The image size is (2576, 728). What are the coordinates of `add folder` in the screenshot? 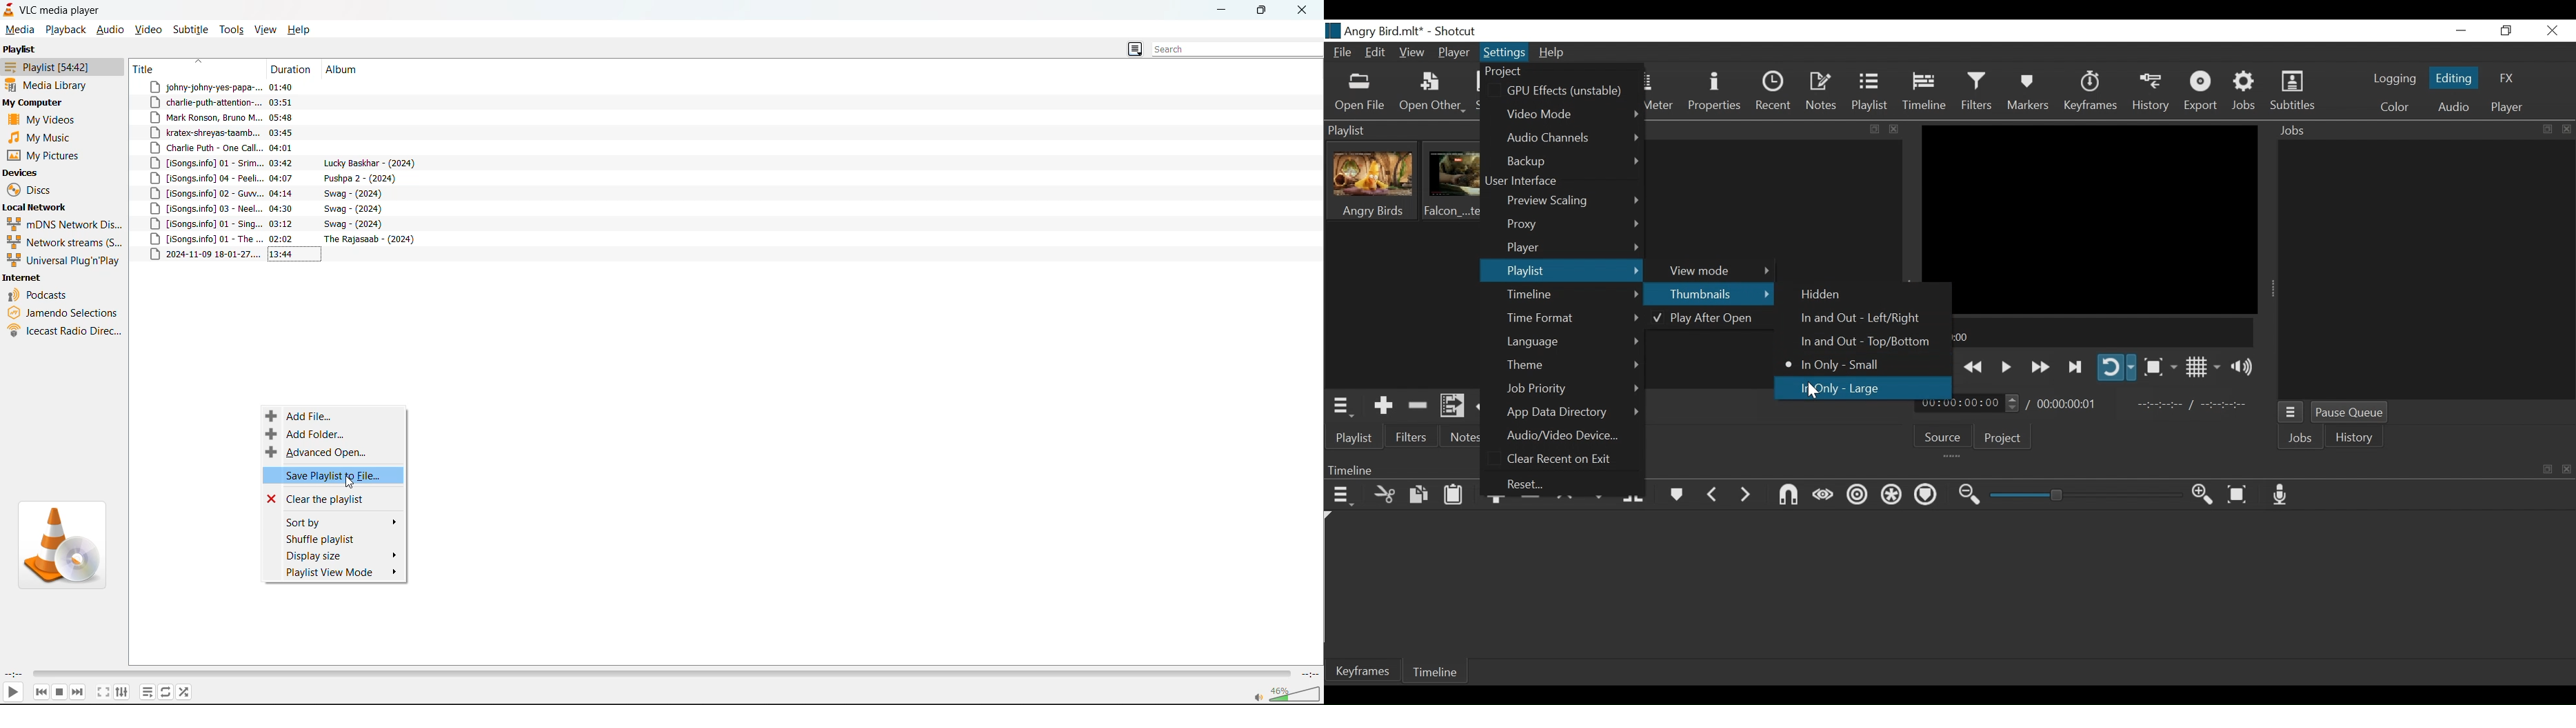 It's located at (332, 434).